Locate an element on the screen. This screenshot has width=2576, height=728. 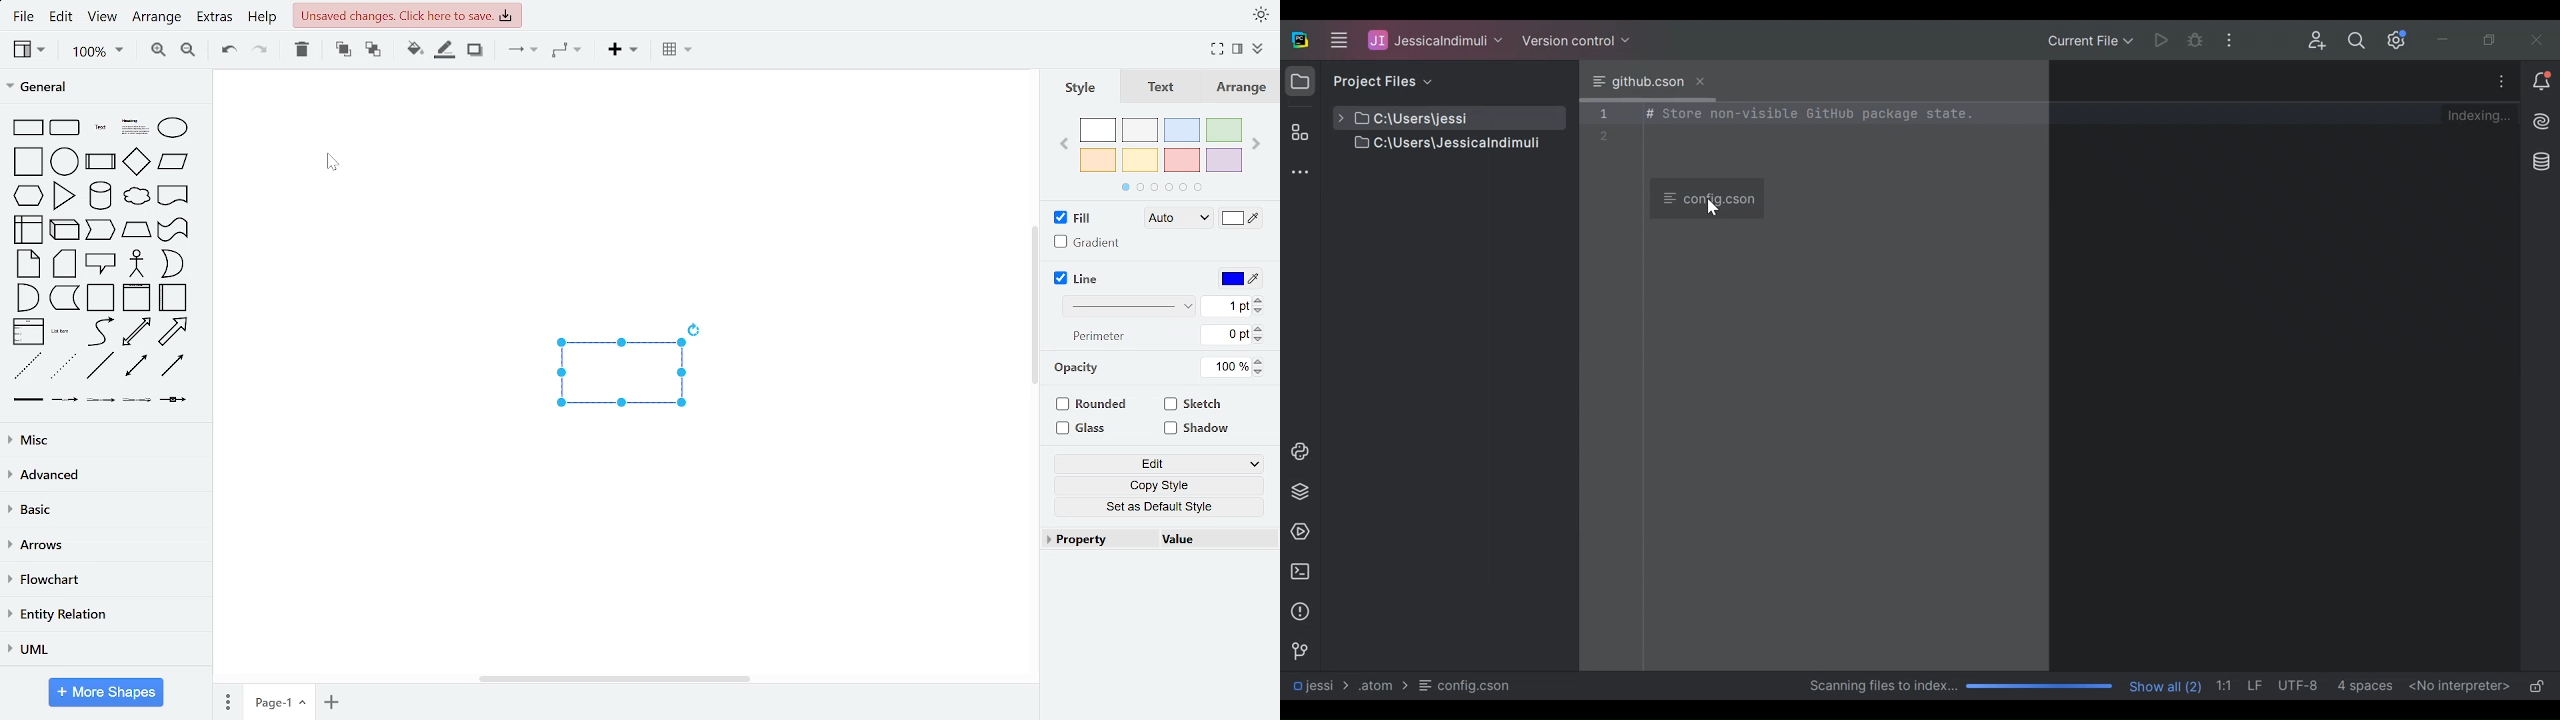
Opacity is located at coordinates (1080, 368).